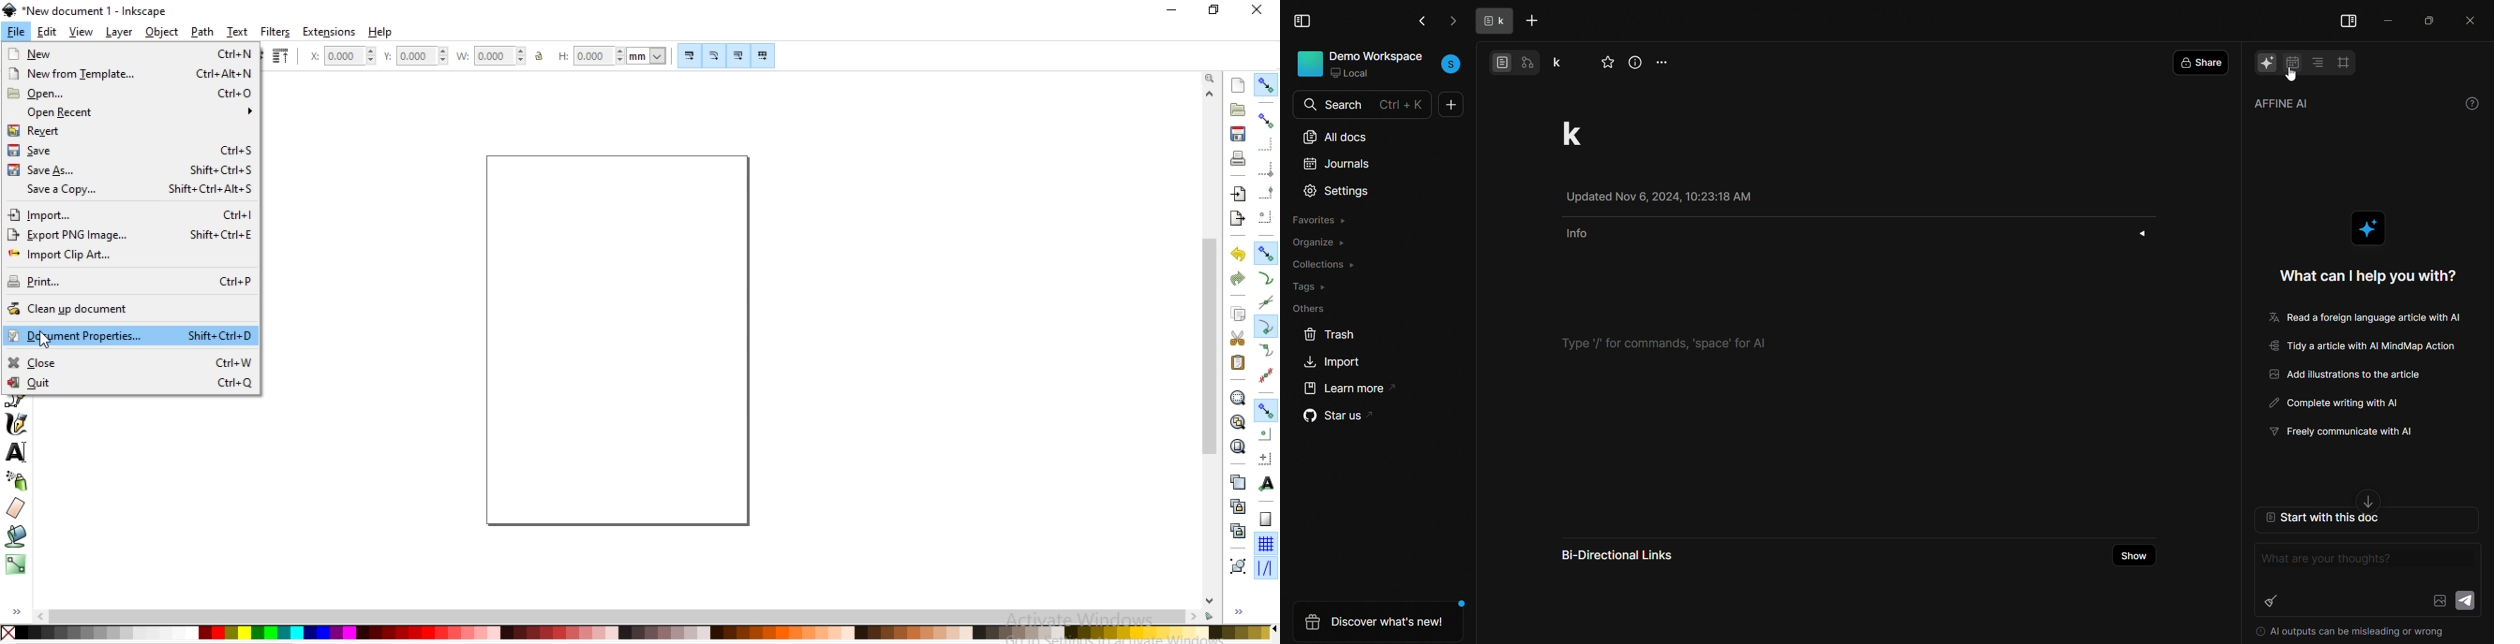  What do you see at coordinates (1609, 63) in the screenshot?
I see `favorite` at bounding box center [1609, 63].